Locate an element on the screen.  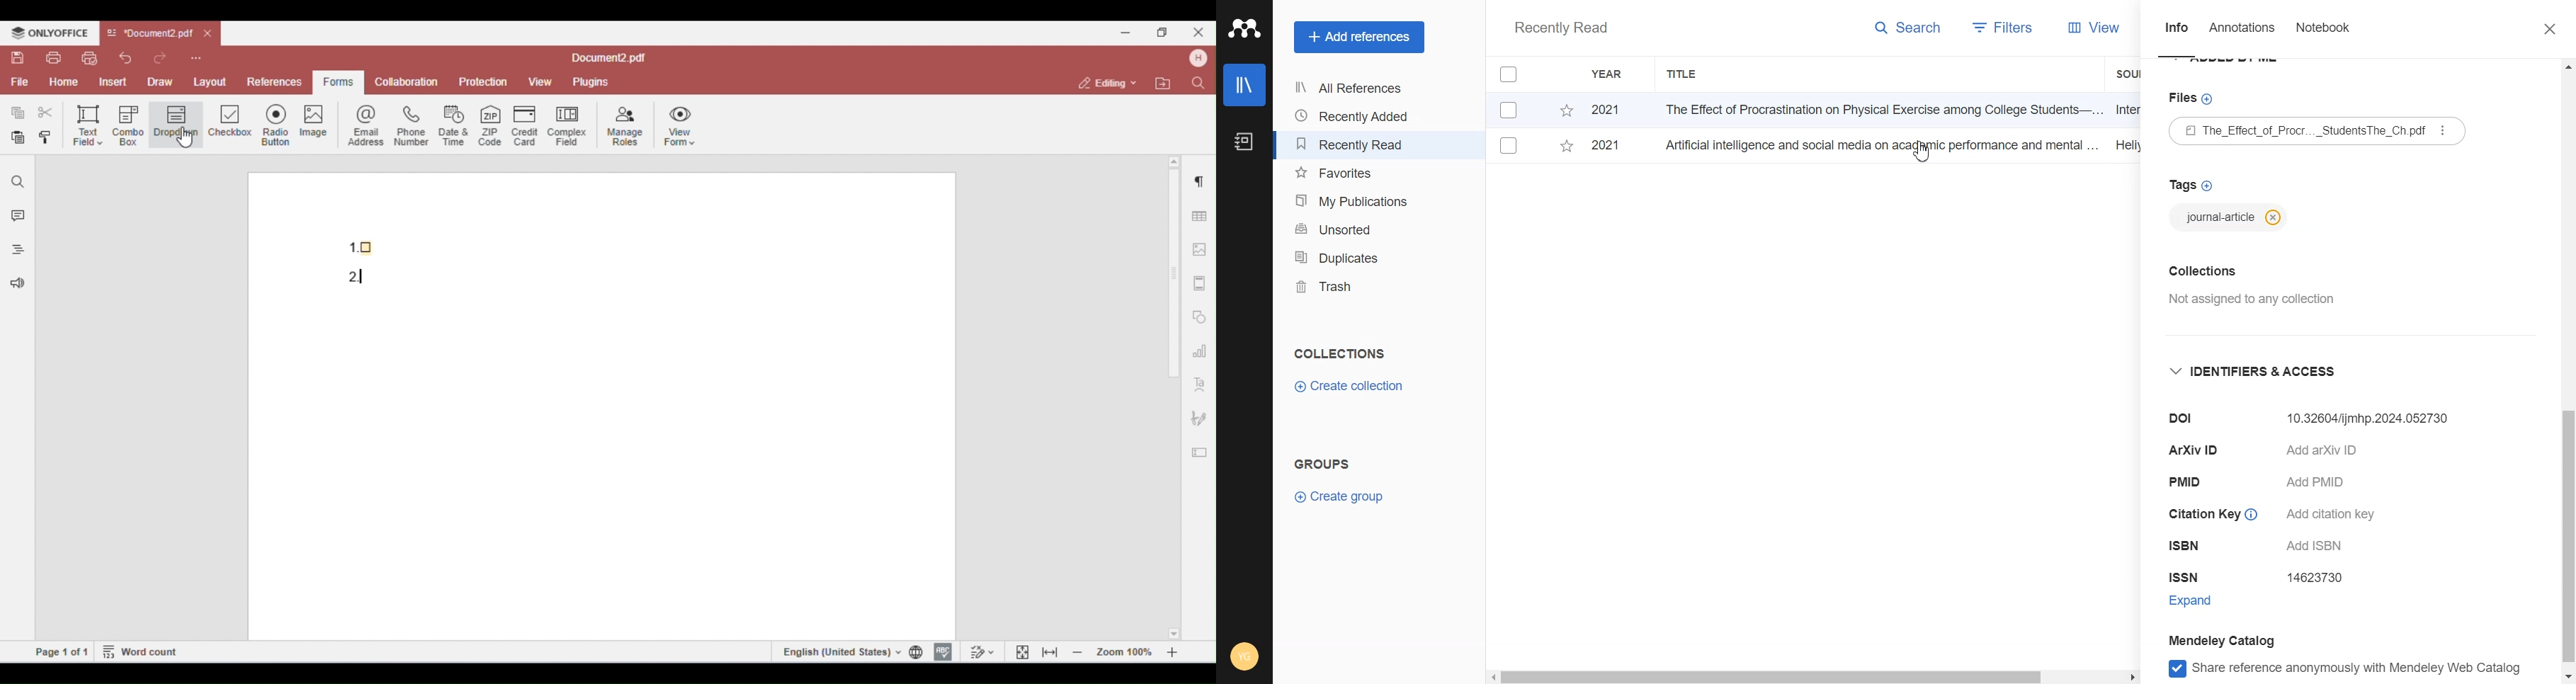
Tags is located at coordinates (2190, 181).